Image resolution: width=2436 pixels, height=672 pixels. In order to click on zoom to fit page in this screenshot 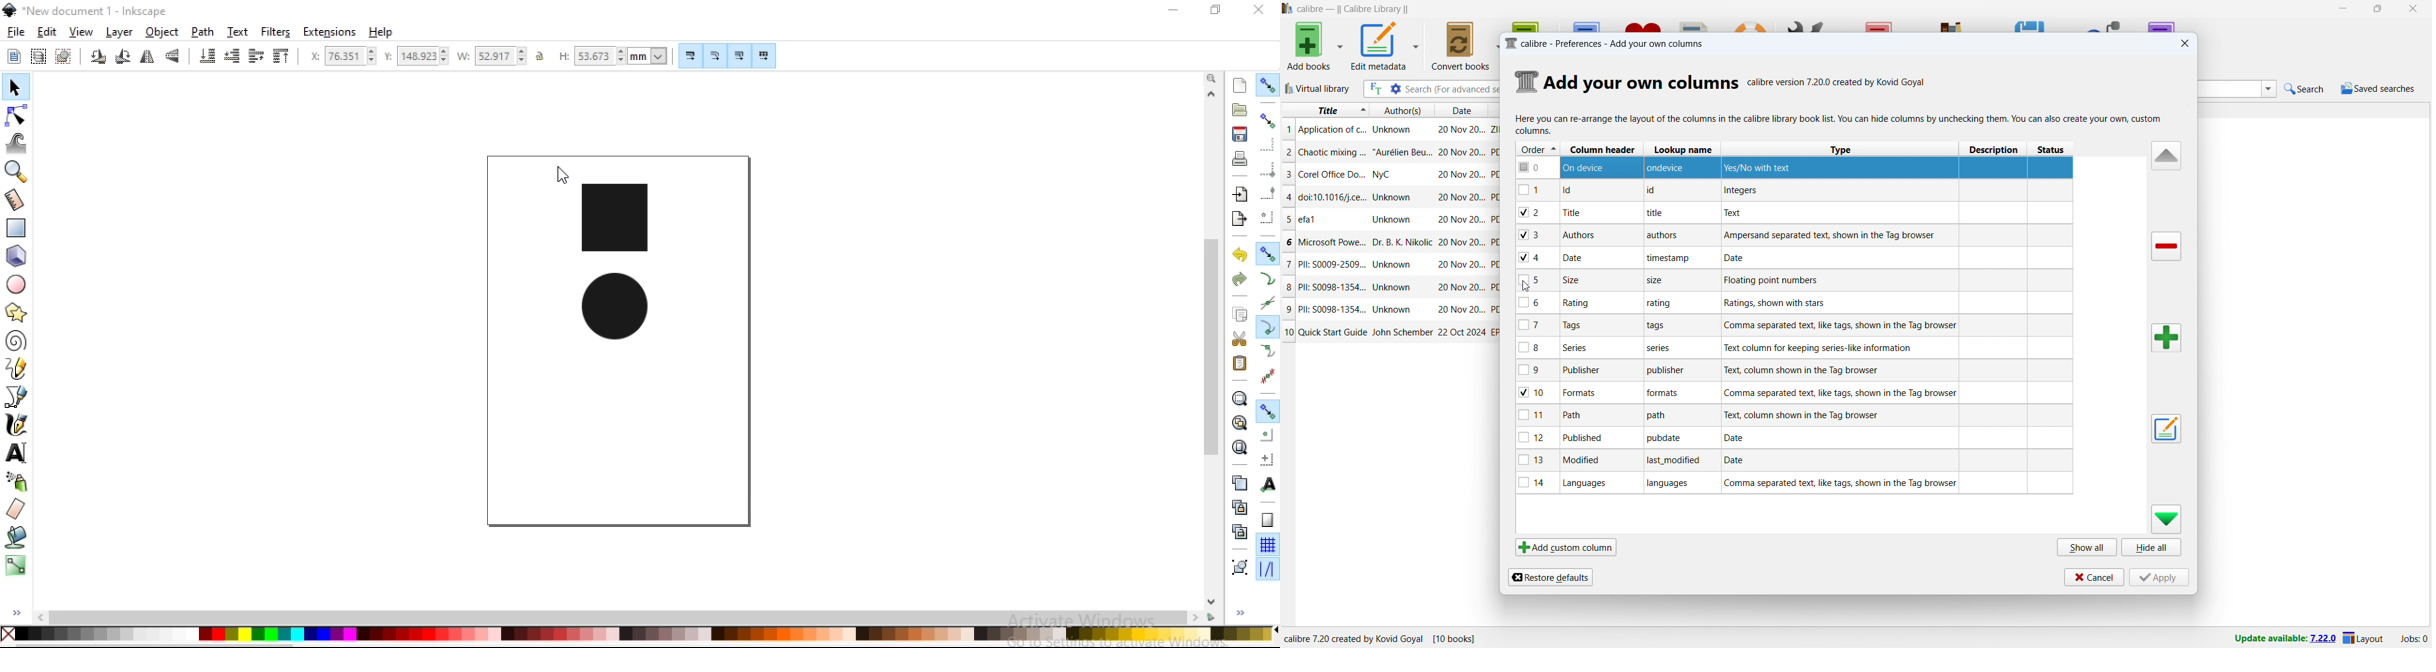, I will do `click(1240, 447)`.